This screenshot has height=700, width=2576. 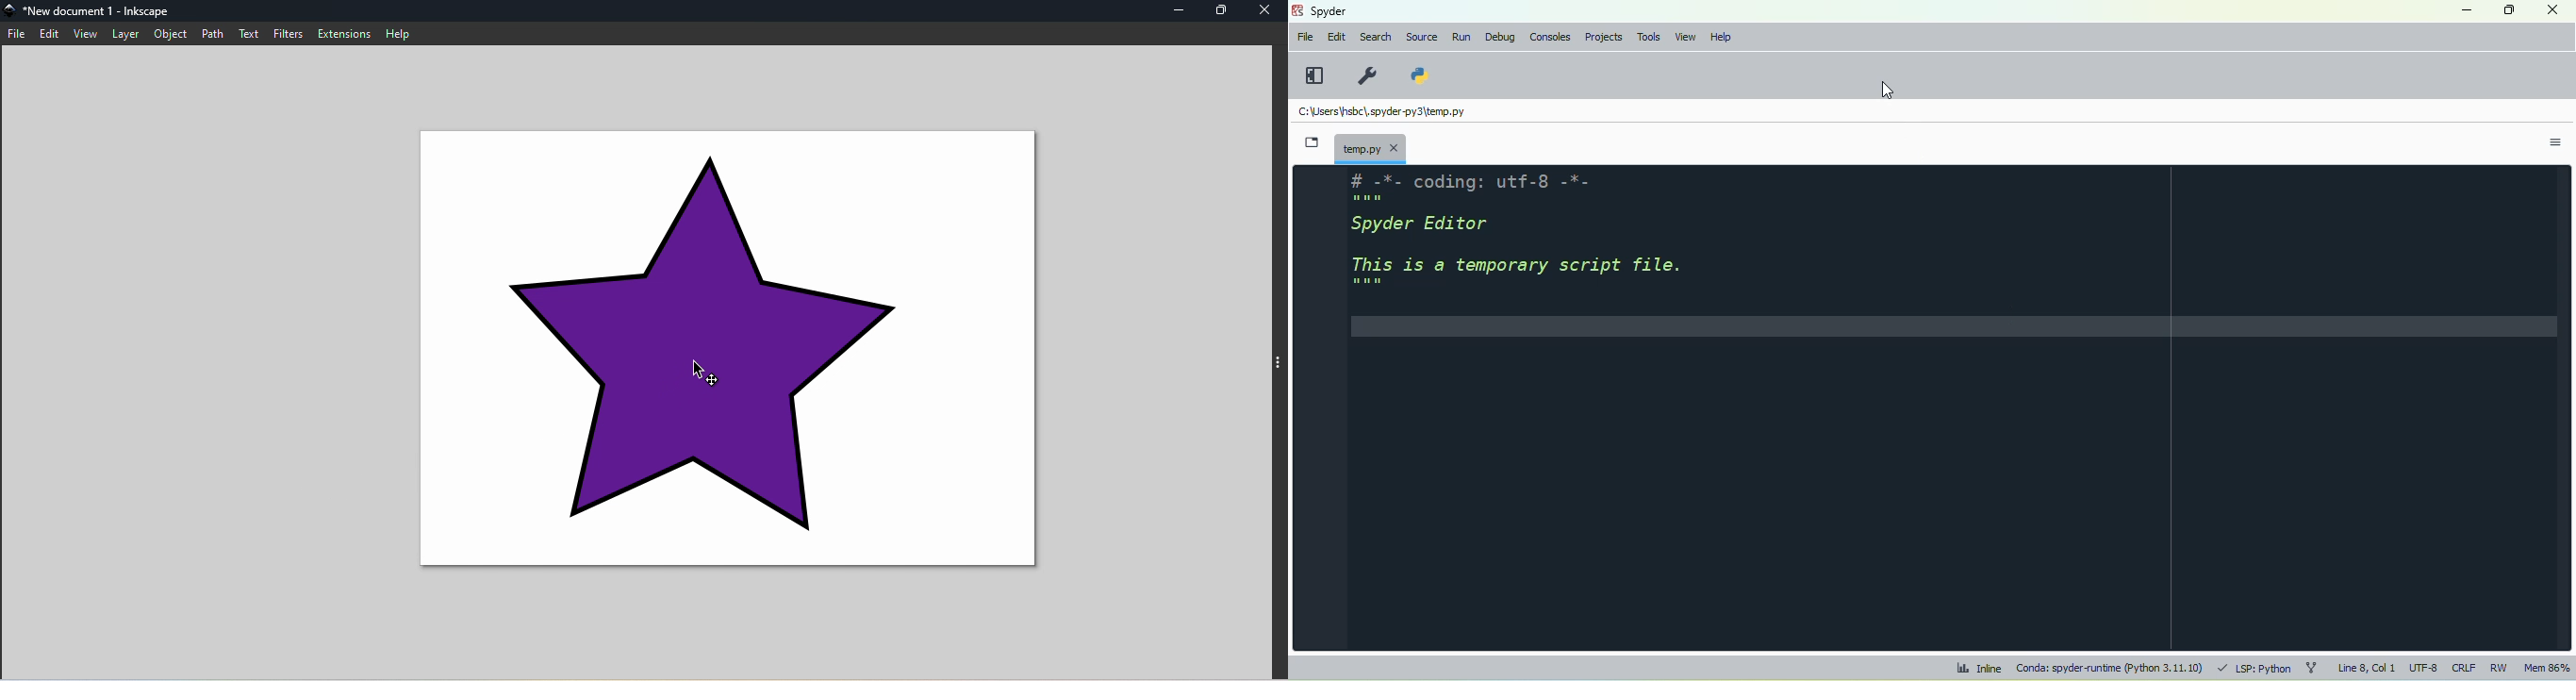 What do you see at coordinates (1376, 37) in the screenshot?
I see `search` at bounding box center [1376, 37].